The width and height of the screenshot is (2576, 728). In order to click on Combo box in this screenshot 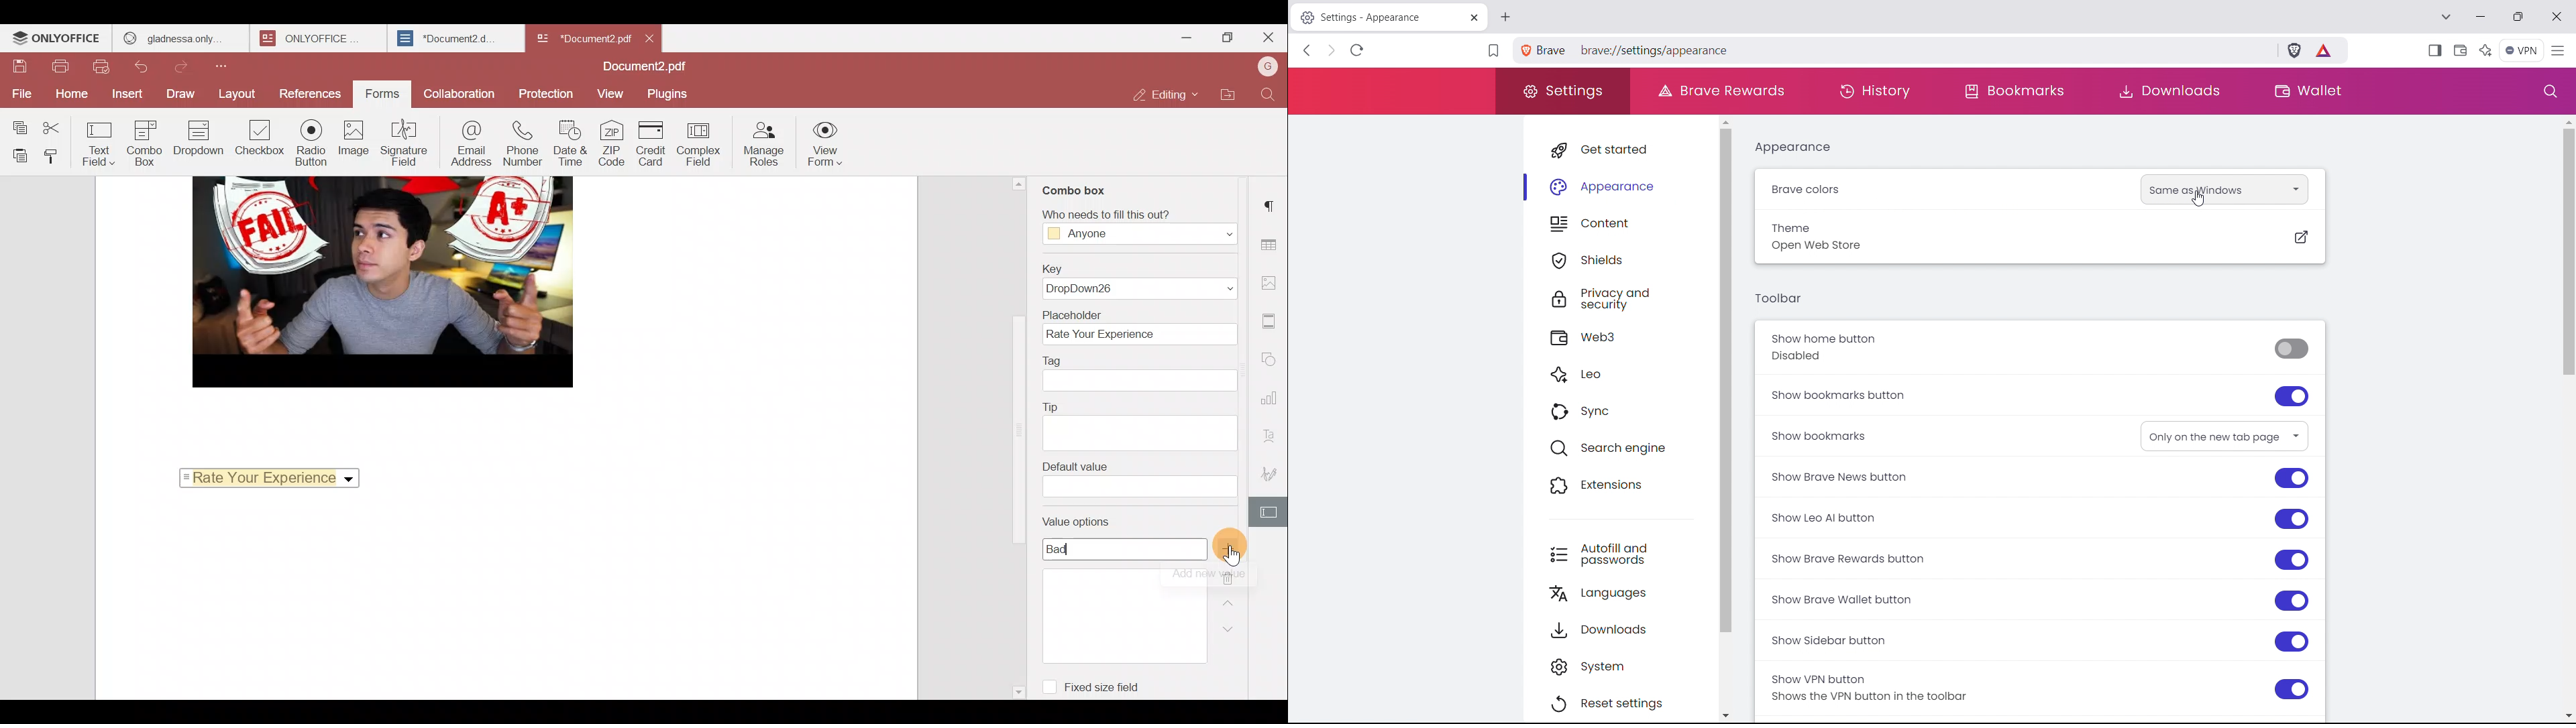, I will do `click(1075, 188)`.